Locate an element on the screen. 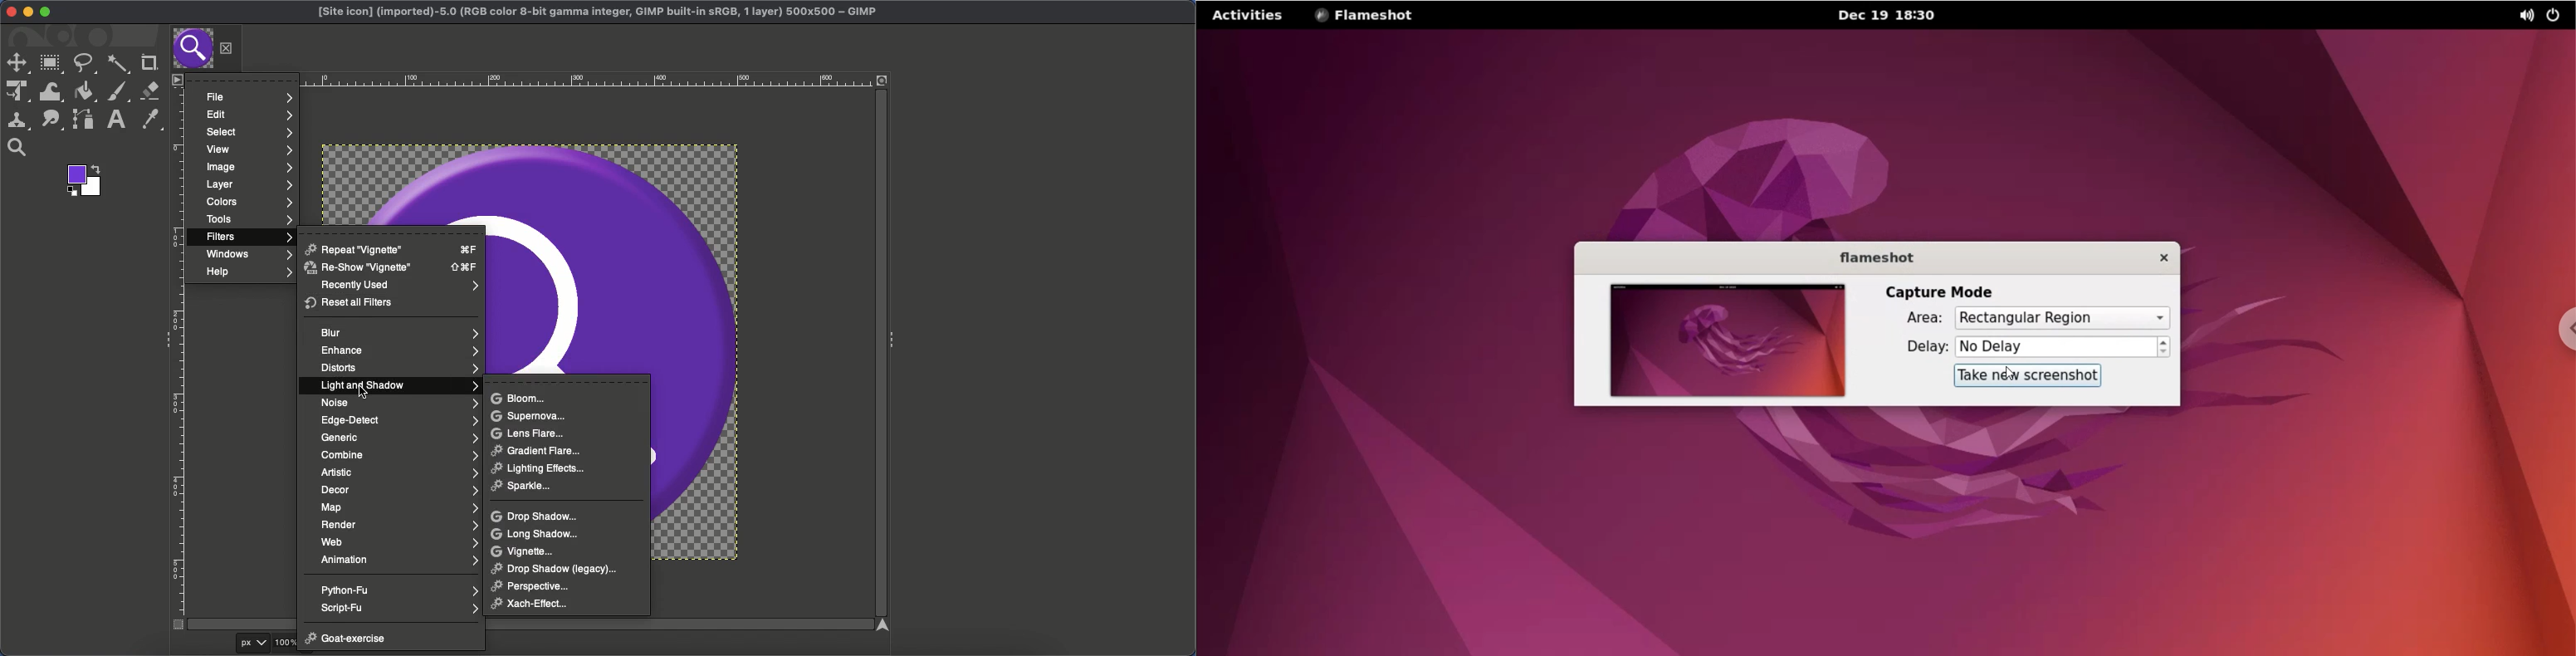 The image size is (2576, 672). Tab is located at coordinates (192, 49).